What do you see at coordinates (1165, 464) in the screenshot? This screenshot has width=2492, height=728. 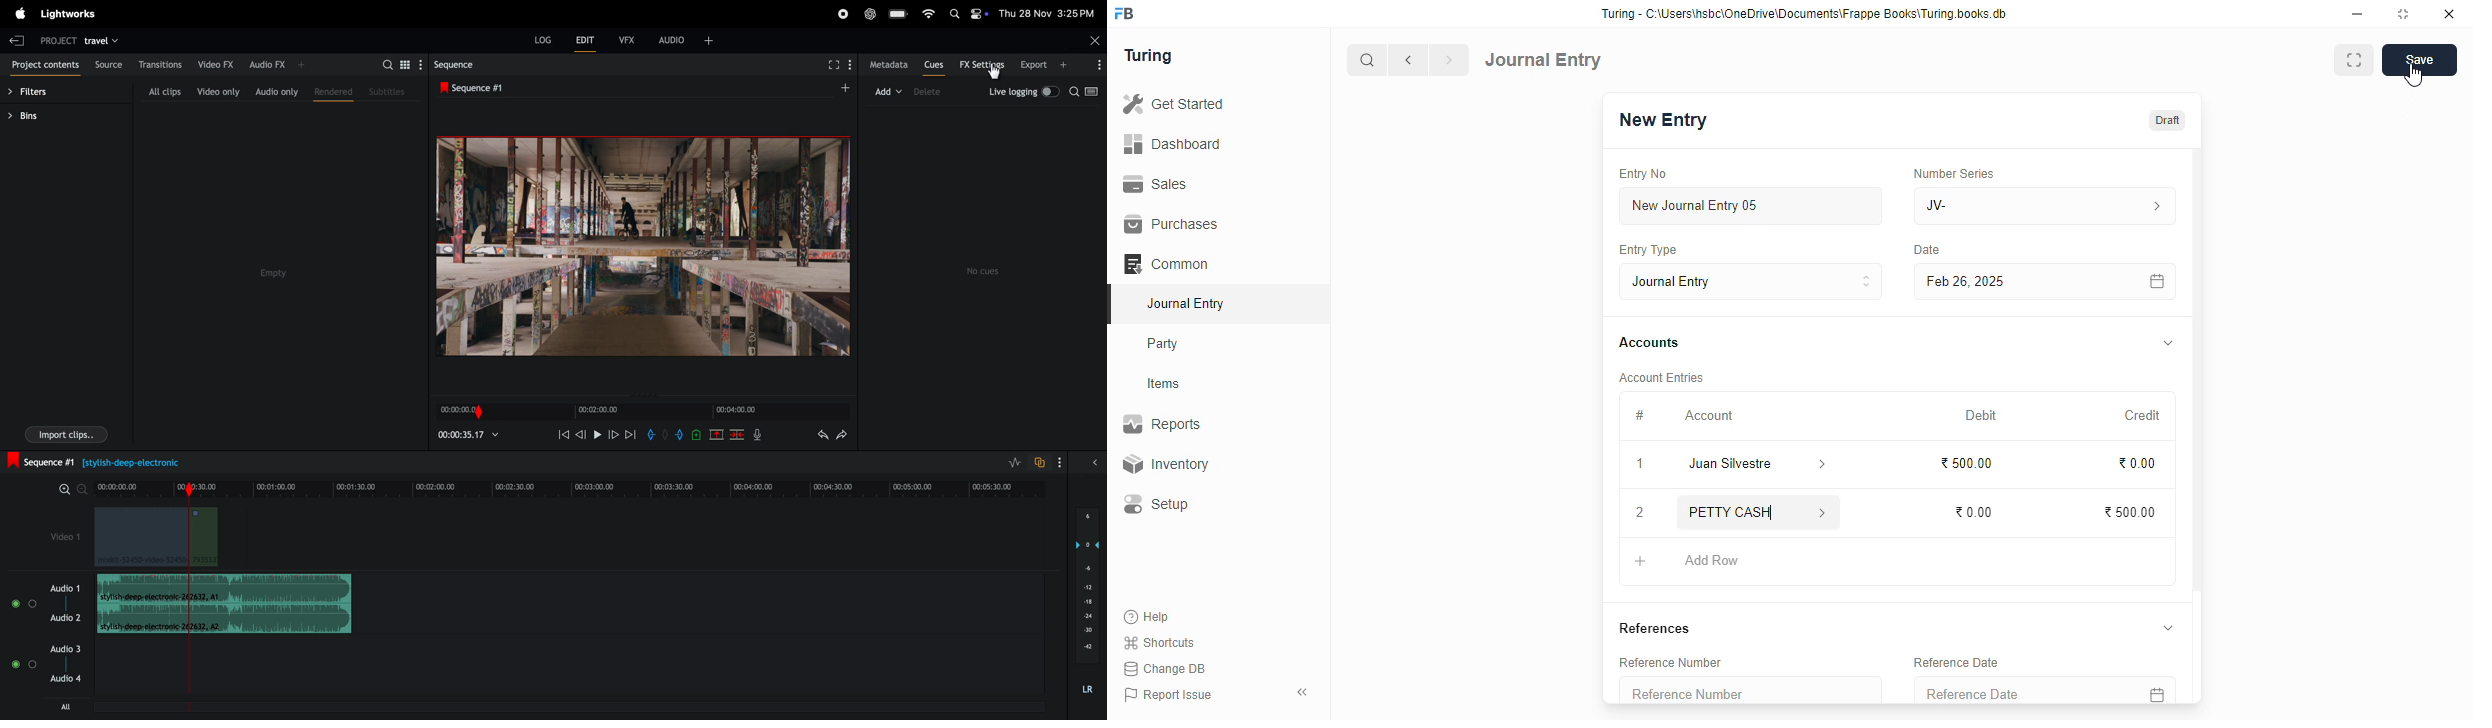 I see `inventory` at bounding box center [1165, 464].